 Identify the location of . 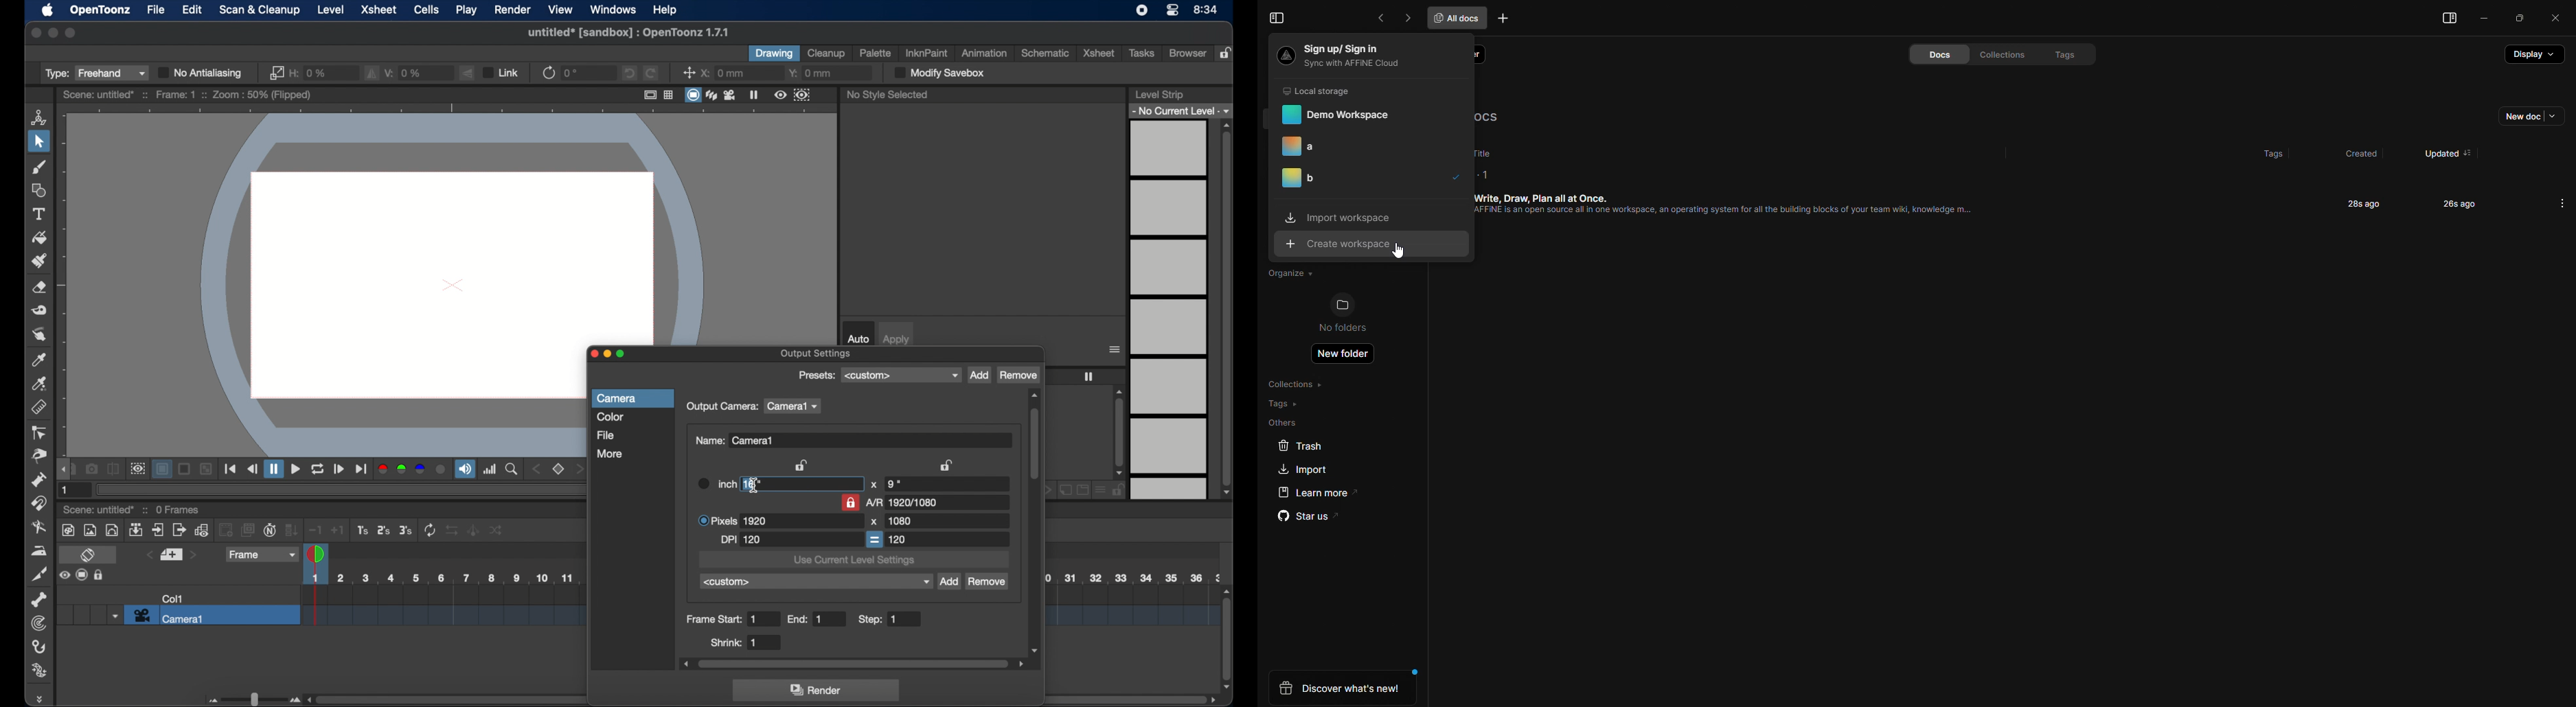
(1066, 491).